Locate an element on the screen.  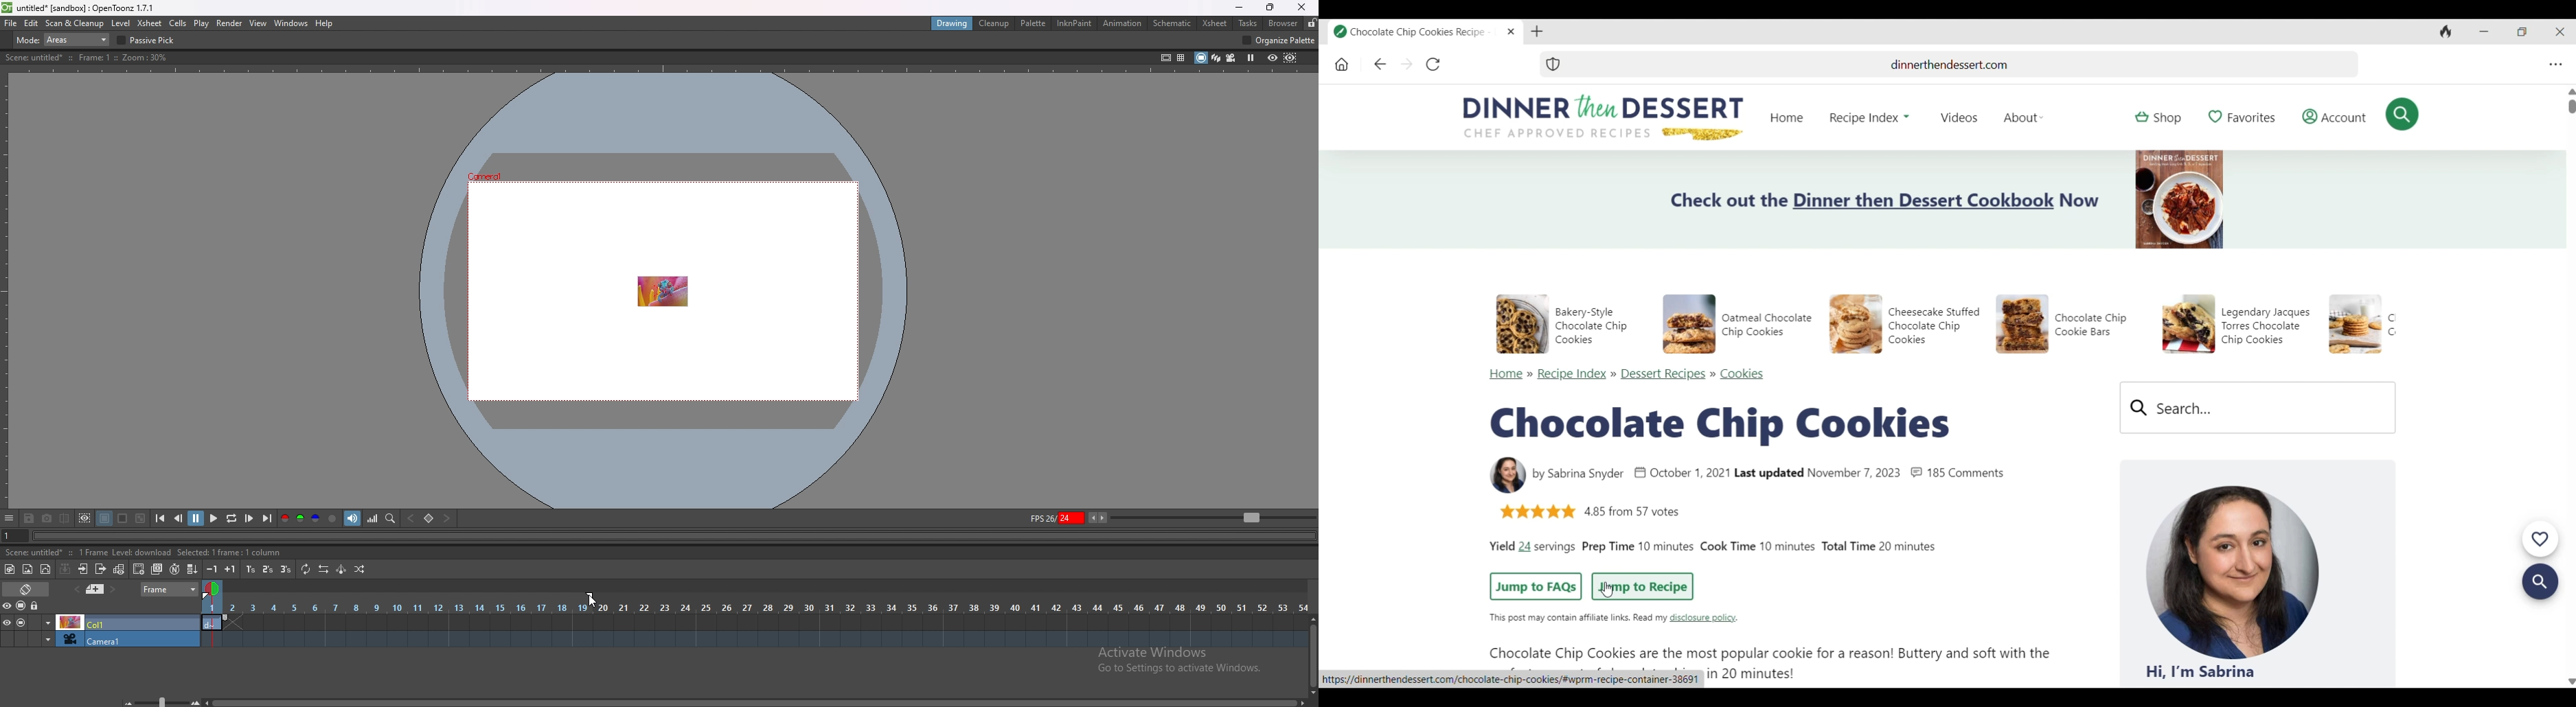
minimize is located at coordinates (1239, 8).